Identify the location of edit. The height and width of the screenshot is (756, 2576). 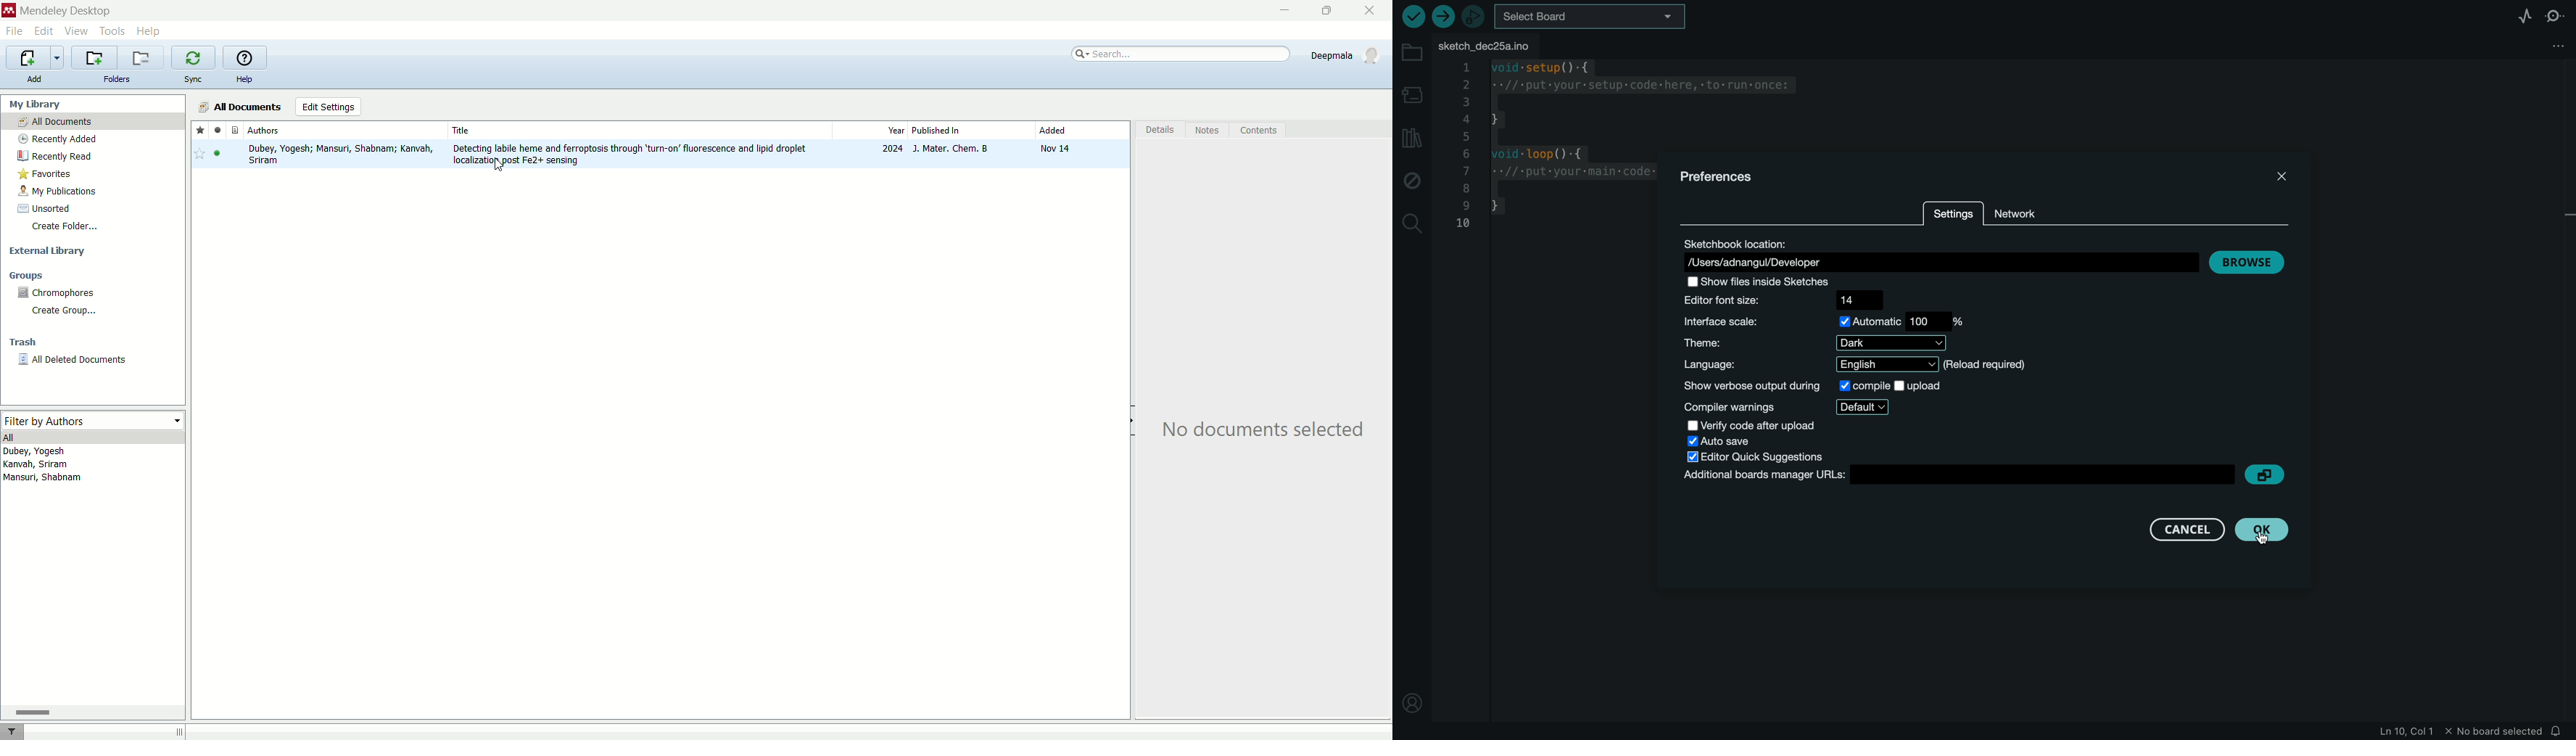
(45, 30).